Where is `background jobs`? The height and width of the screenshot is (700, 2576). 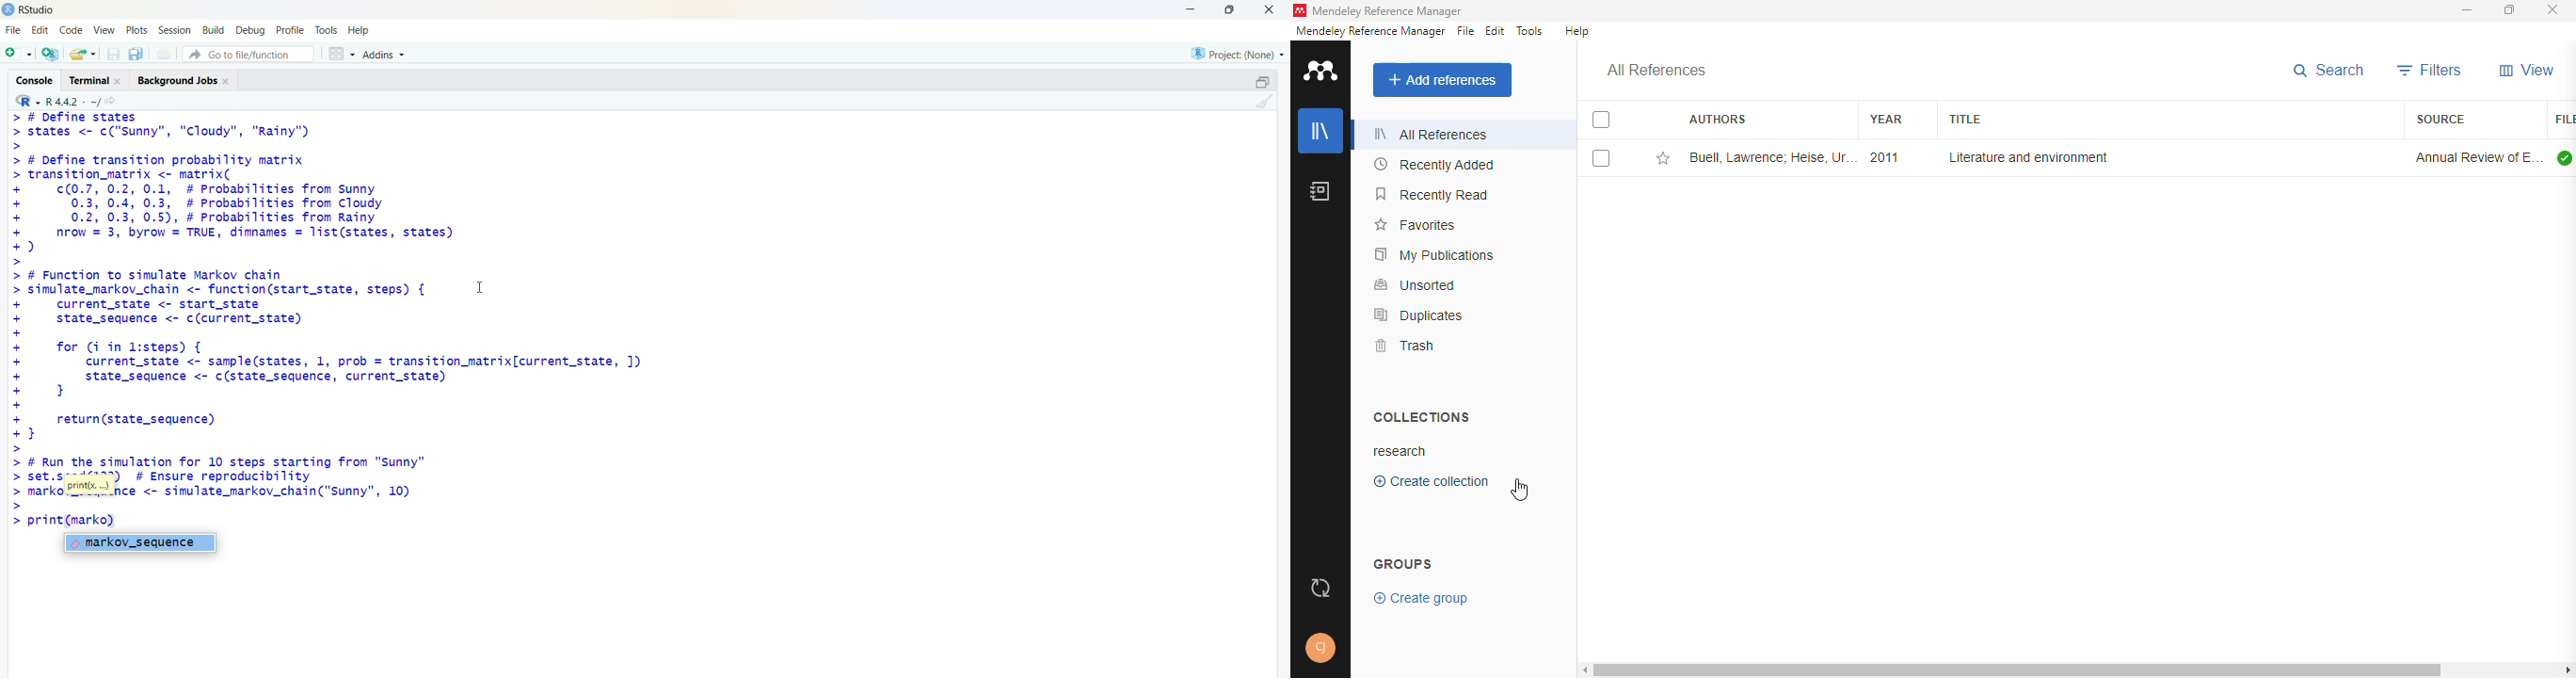
background jobs is located at coordinates (188, 81).